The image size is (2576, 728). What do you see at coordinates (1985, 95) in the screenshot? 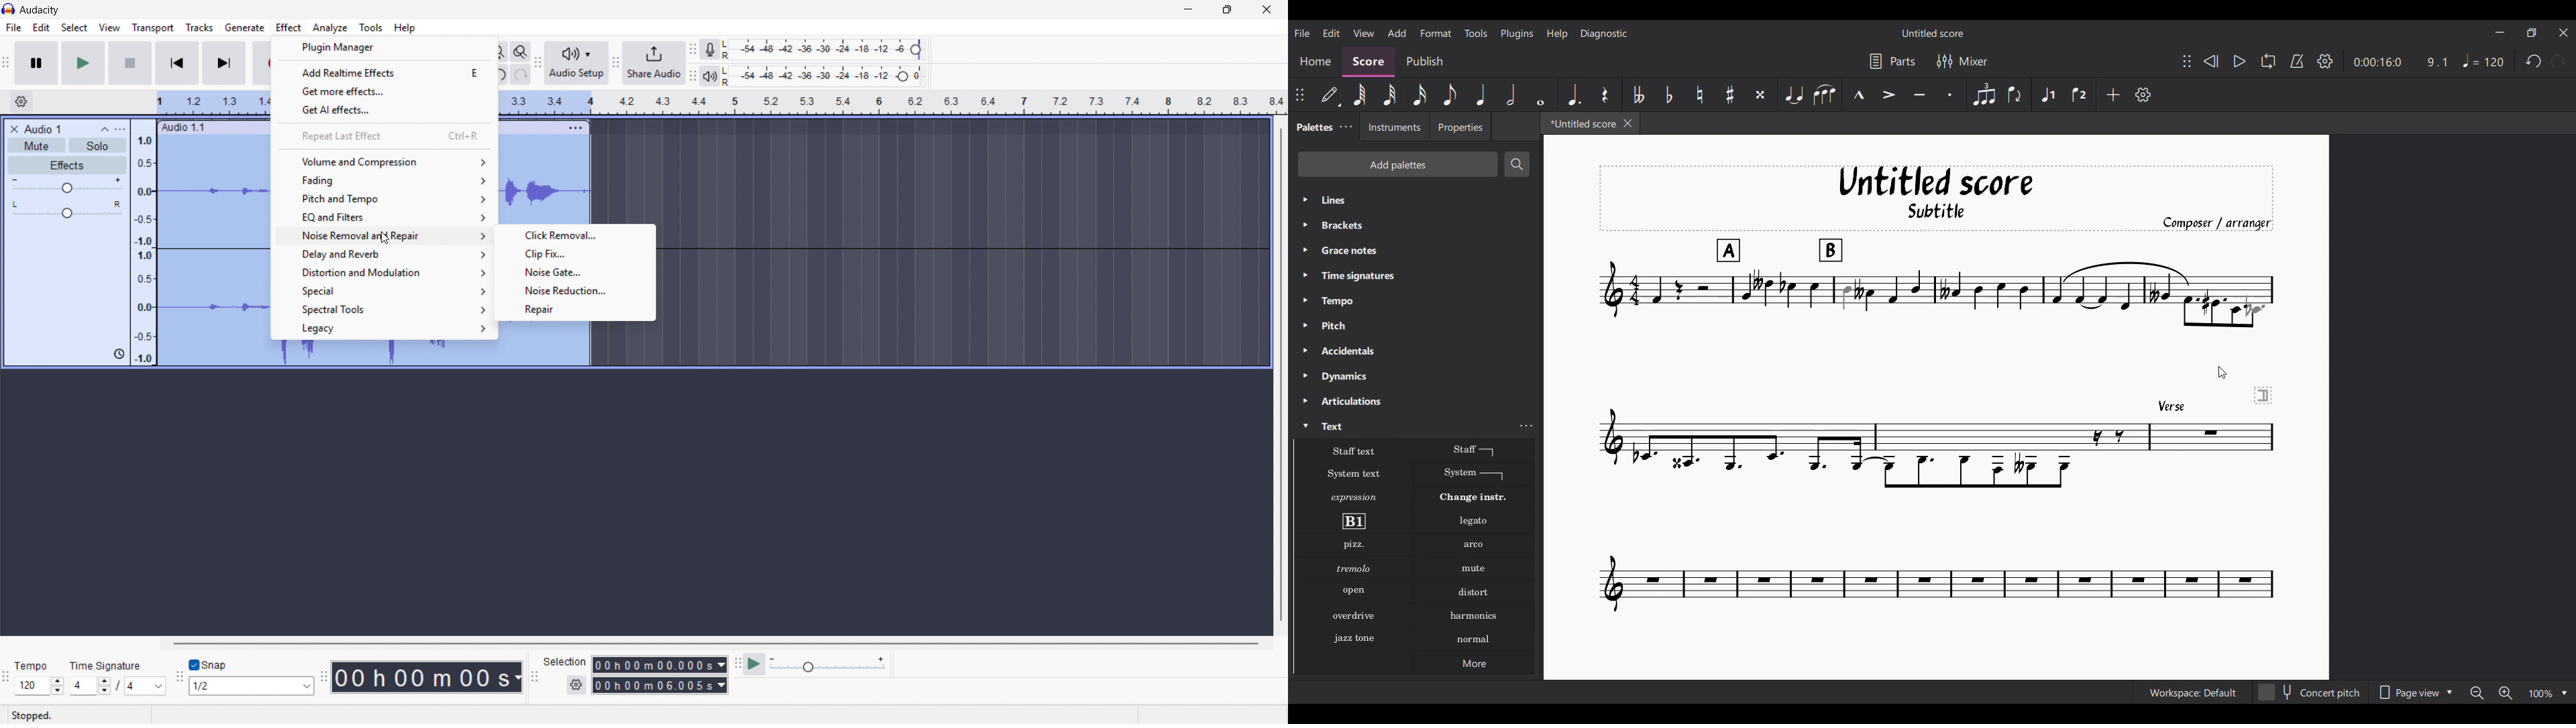
I see `Tuplet` at bounding box center [1985, 95].